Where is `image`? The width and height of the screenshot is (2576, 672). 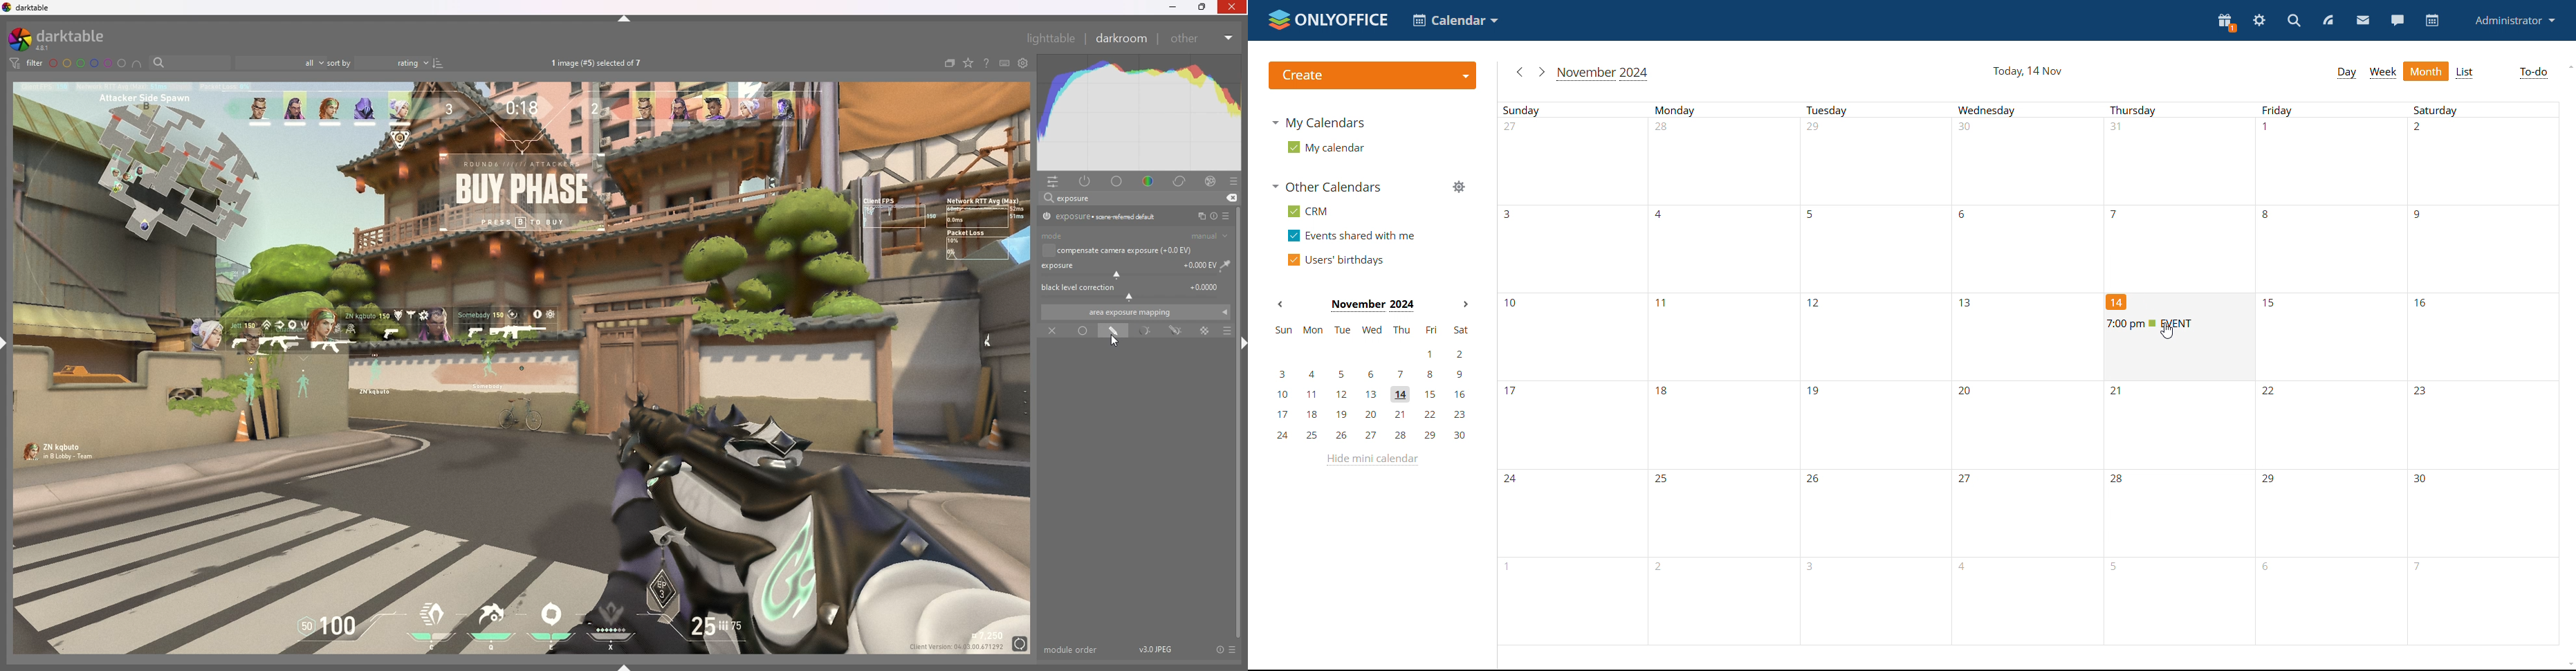 image is located at coordinates (523, 367).